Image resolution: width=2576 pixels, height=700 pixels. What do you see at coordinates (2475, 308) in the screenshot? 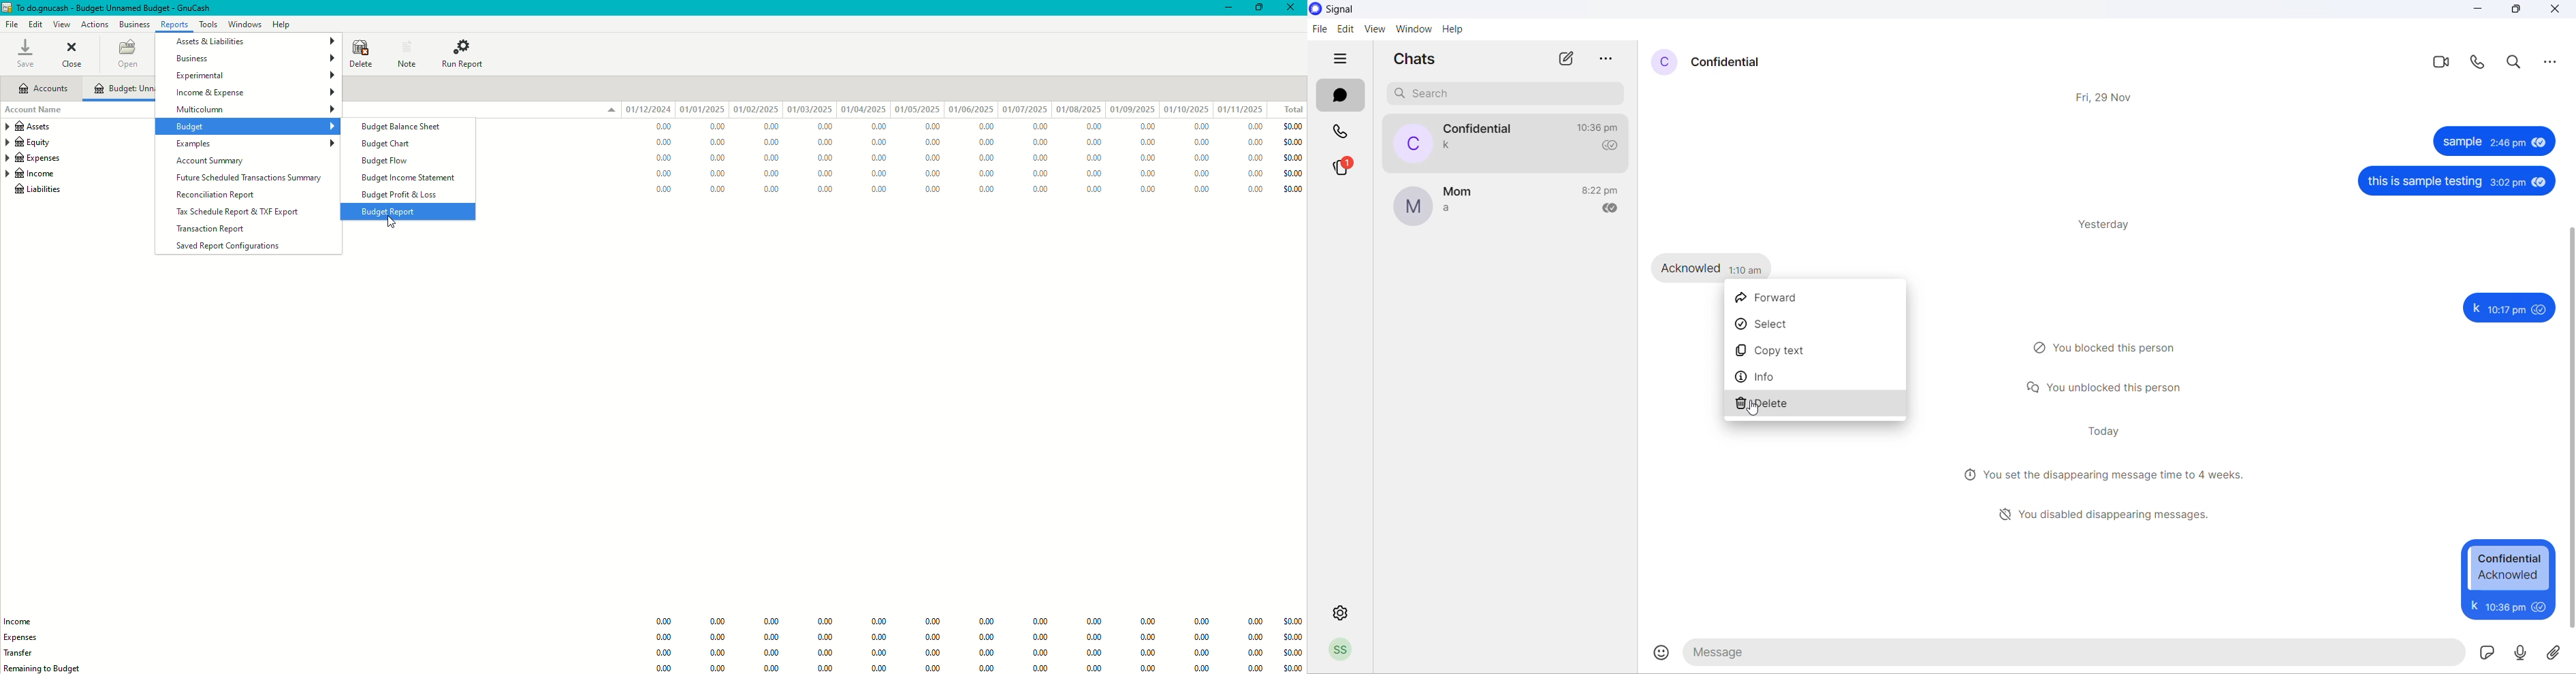
I see `k` at bounding box center [2475, 308].